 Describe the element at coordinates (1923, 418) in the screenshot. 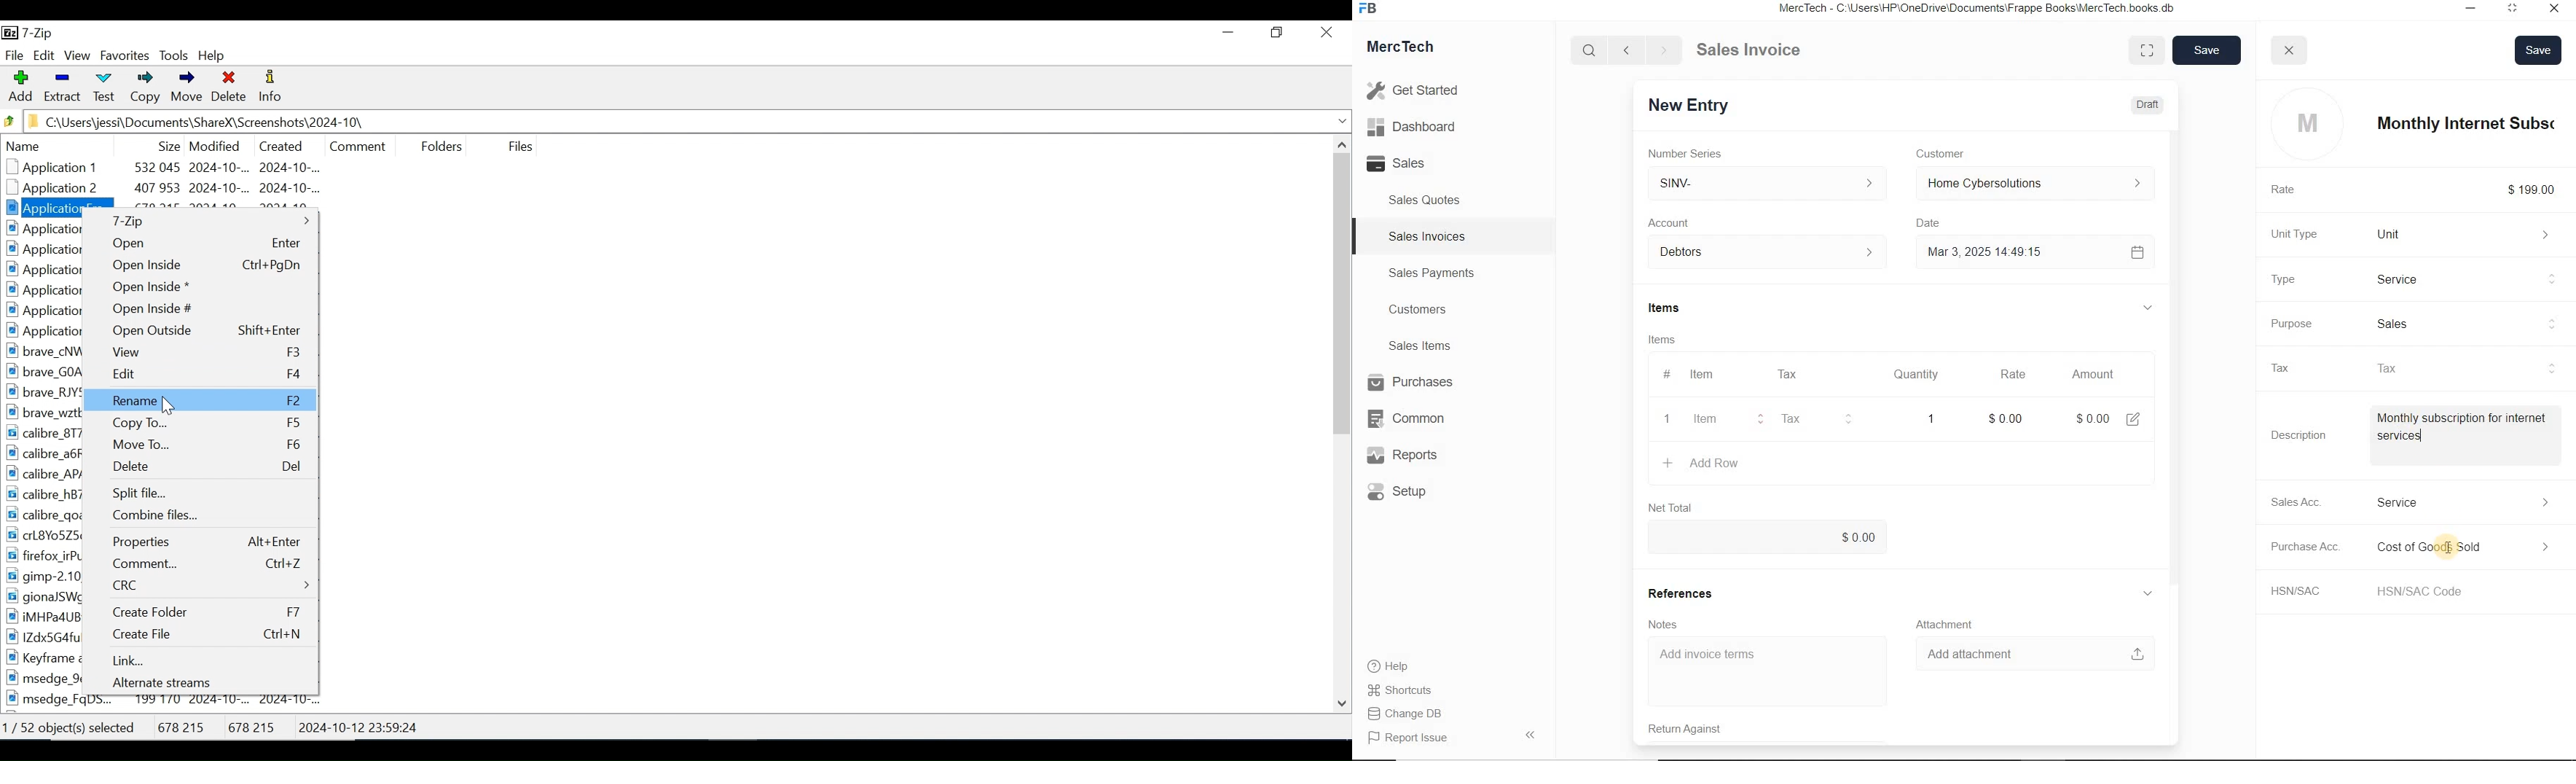

I see `quatity: 1` at that location.